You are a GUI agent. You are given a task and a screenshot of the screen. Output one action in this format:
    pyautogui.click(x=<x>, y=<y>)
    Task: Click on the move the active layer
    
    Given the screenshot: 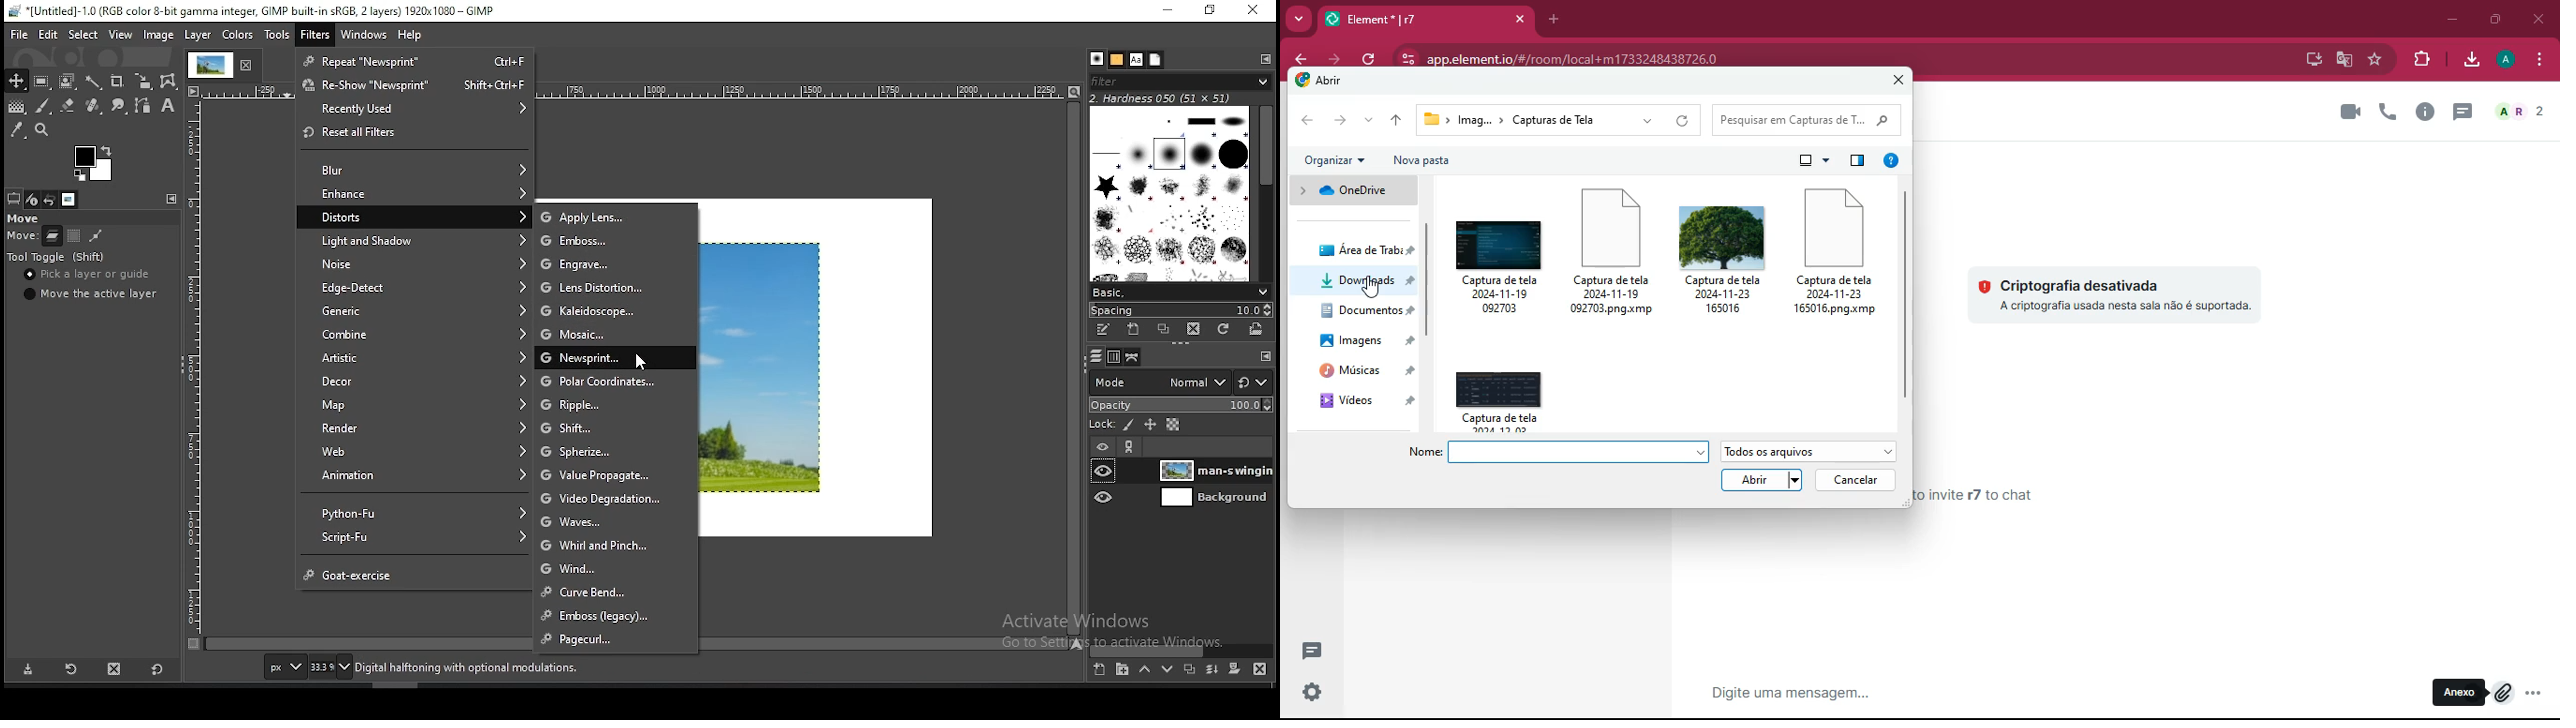 What is the action you would take?
    pyautogui.click(x=92, y=294)
    